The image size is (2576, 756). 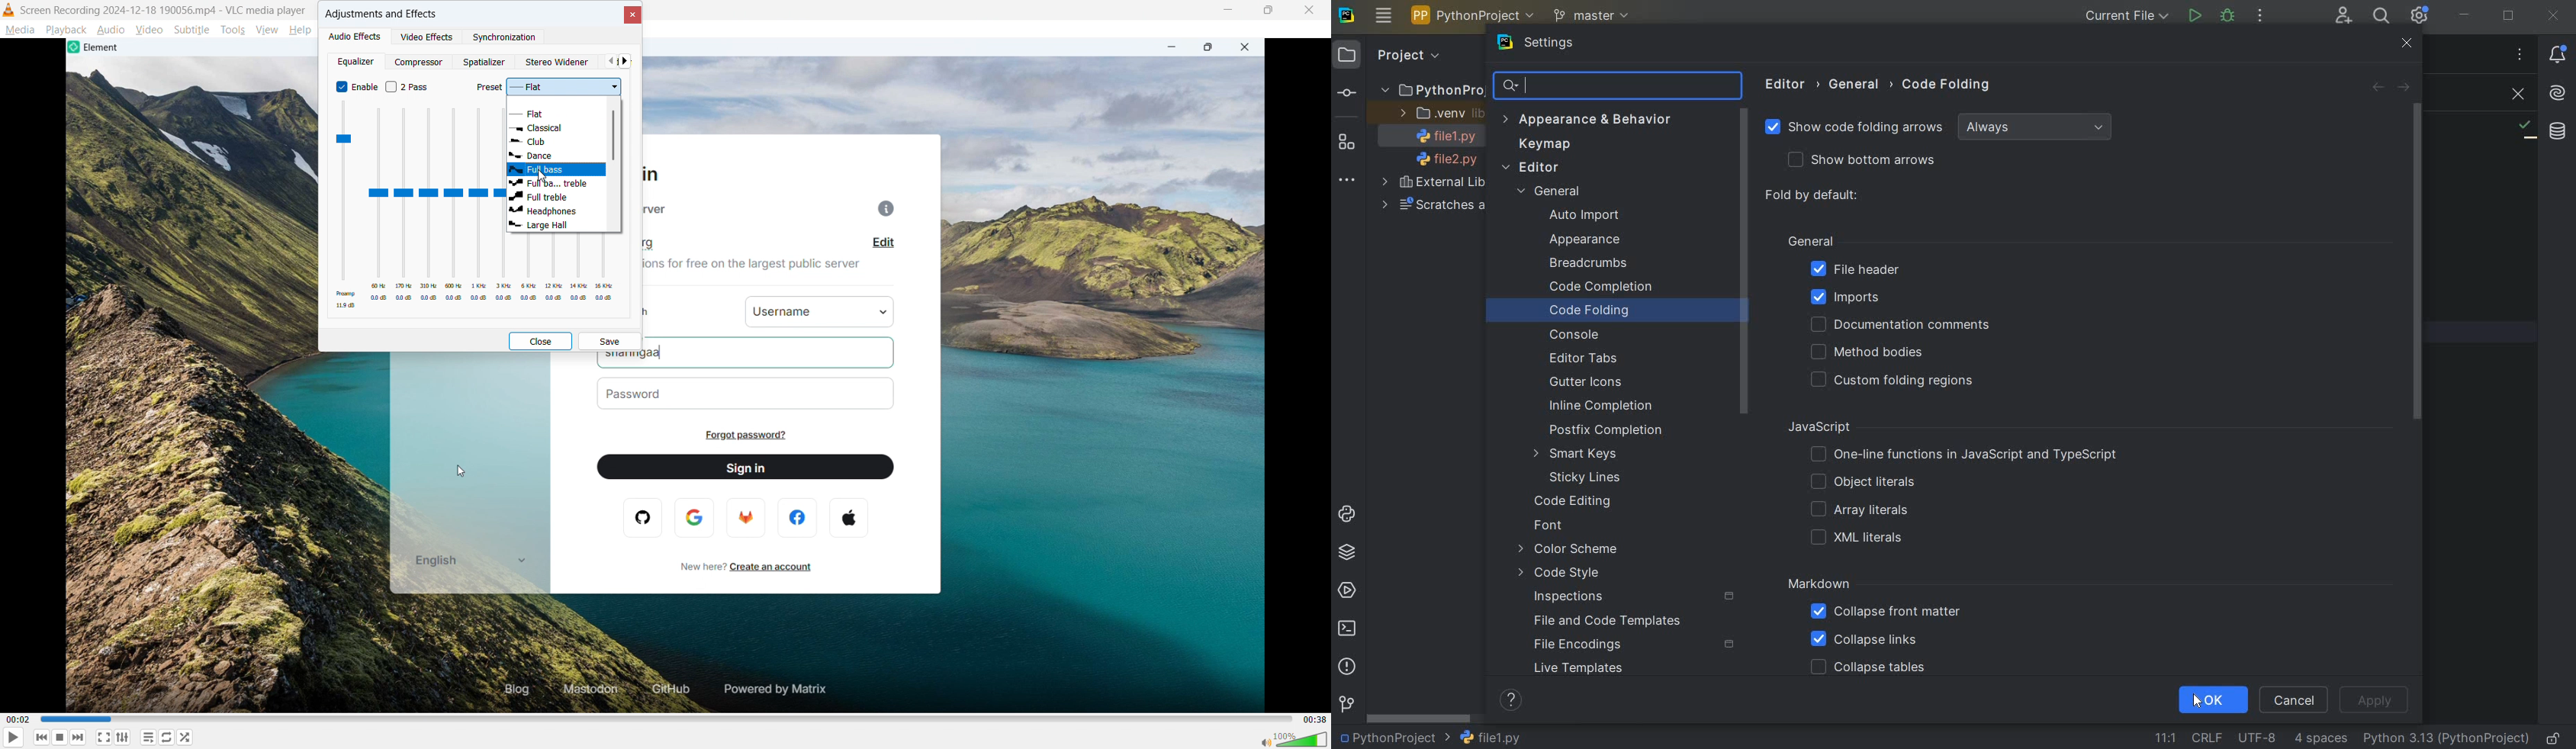 What do you see at coordinates (1870, 352) in the screenshot?
I see `METHOD BODIES` at bounding box center [1870, 352].